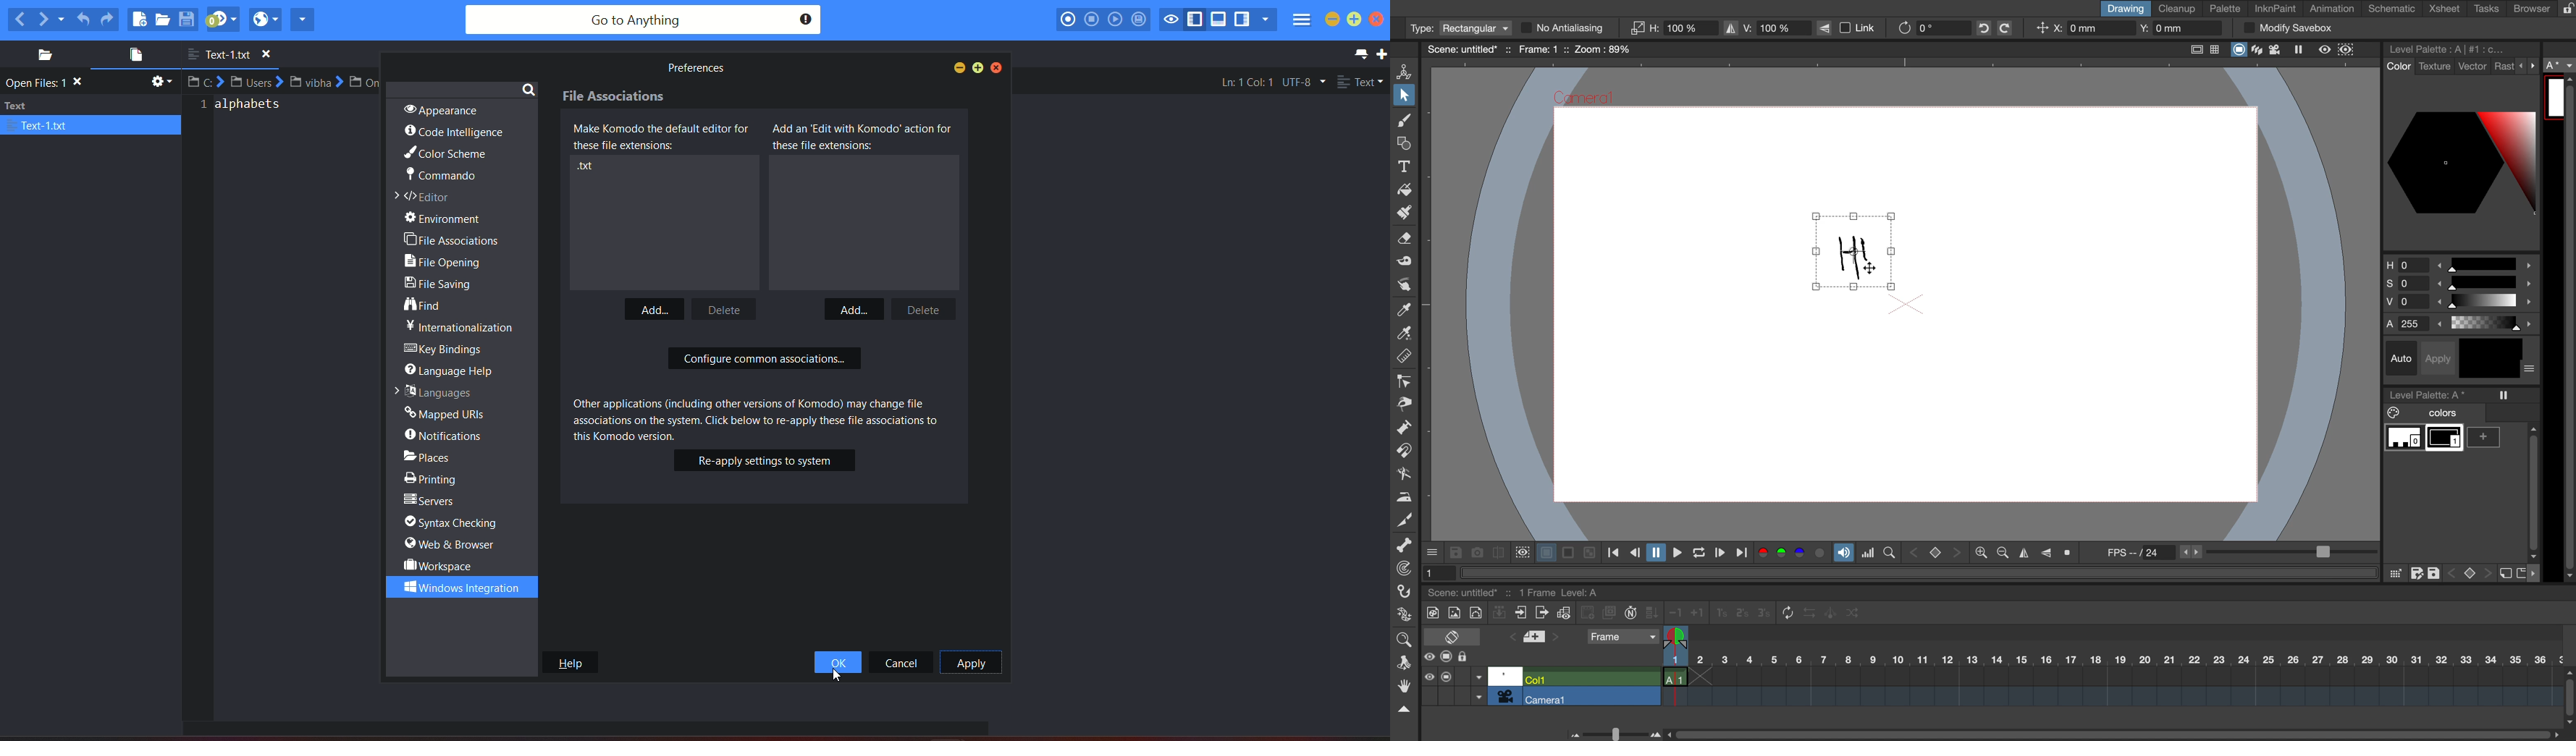  I want to click on more options, so click(1433, 552).